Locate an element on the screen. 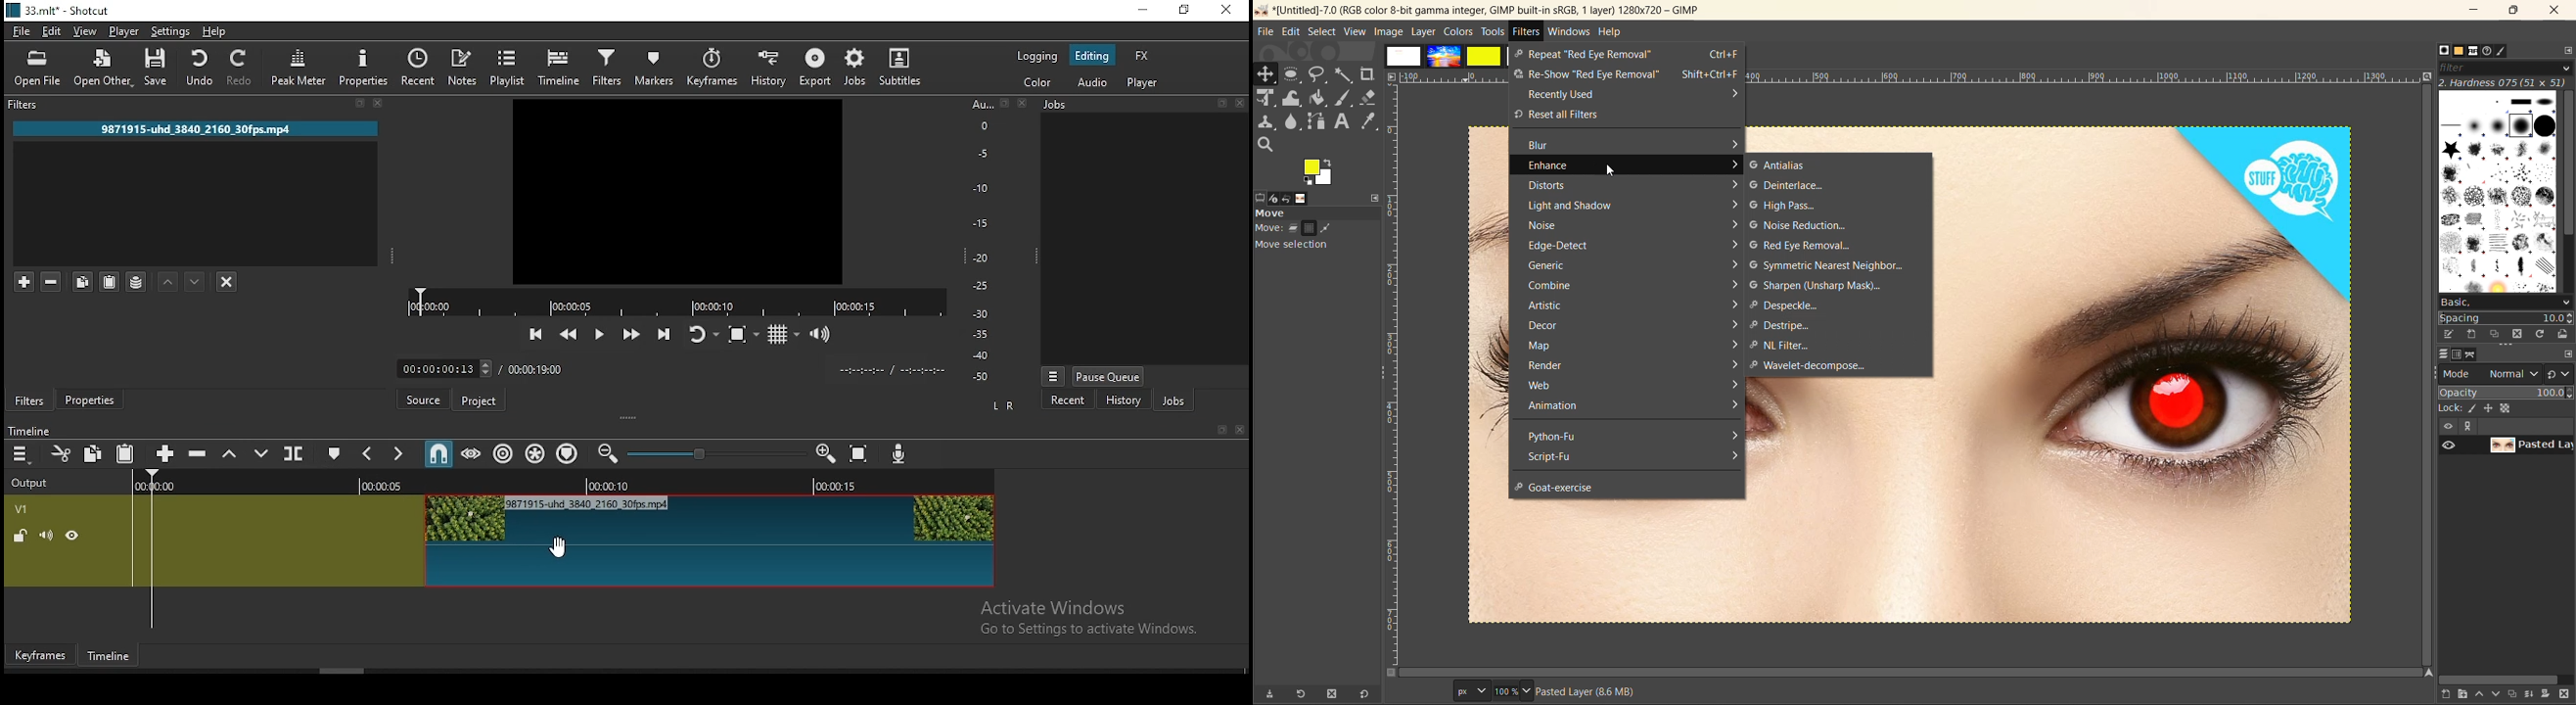 The image size is (2576, 728). lift is located at coordinates (234, 455).